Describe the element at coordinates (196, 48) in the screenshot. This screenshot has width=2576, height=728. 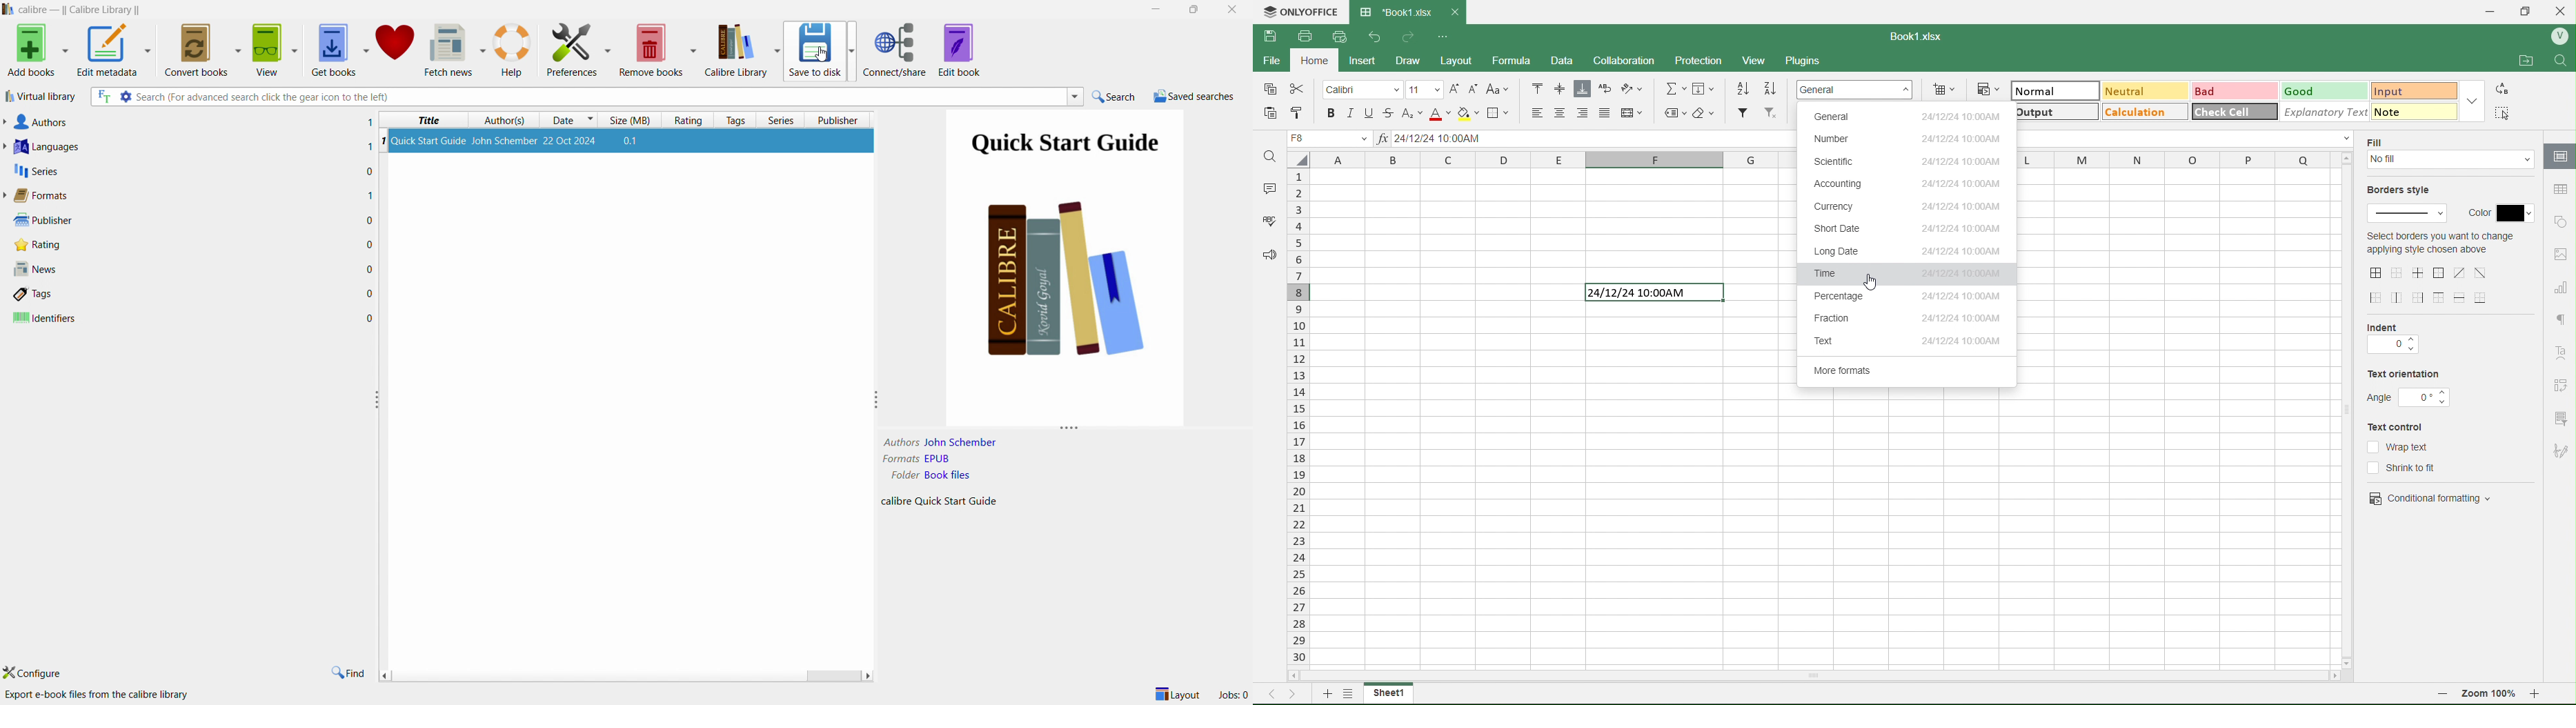
I see `Convert books` at that location.